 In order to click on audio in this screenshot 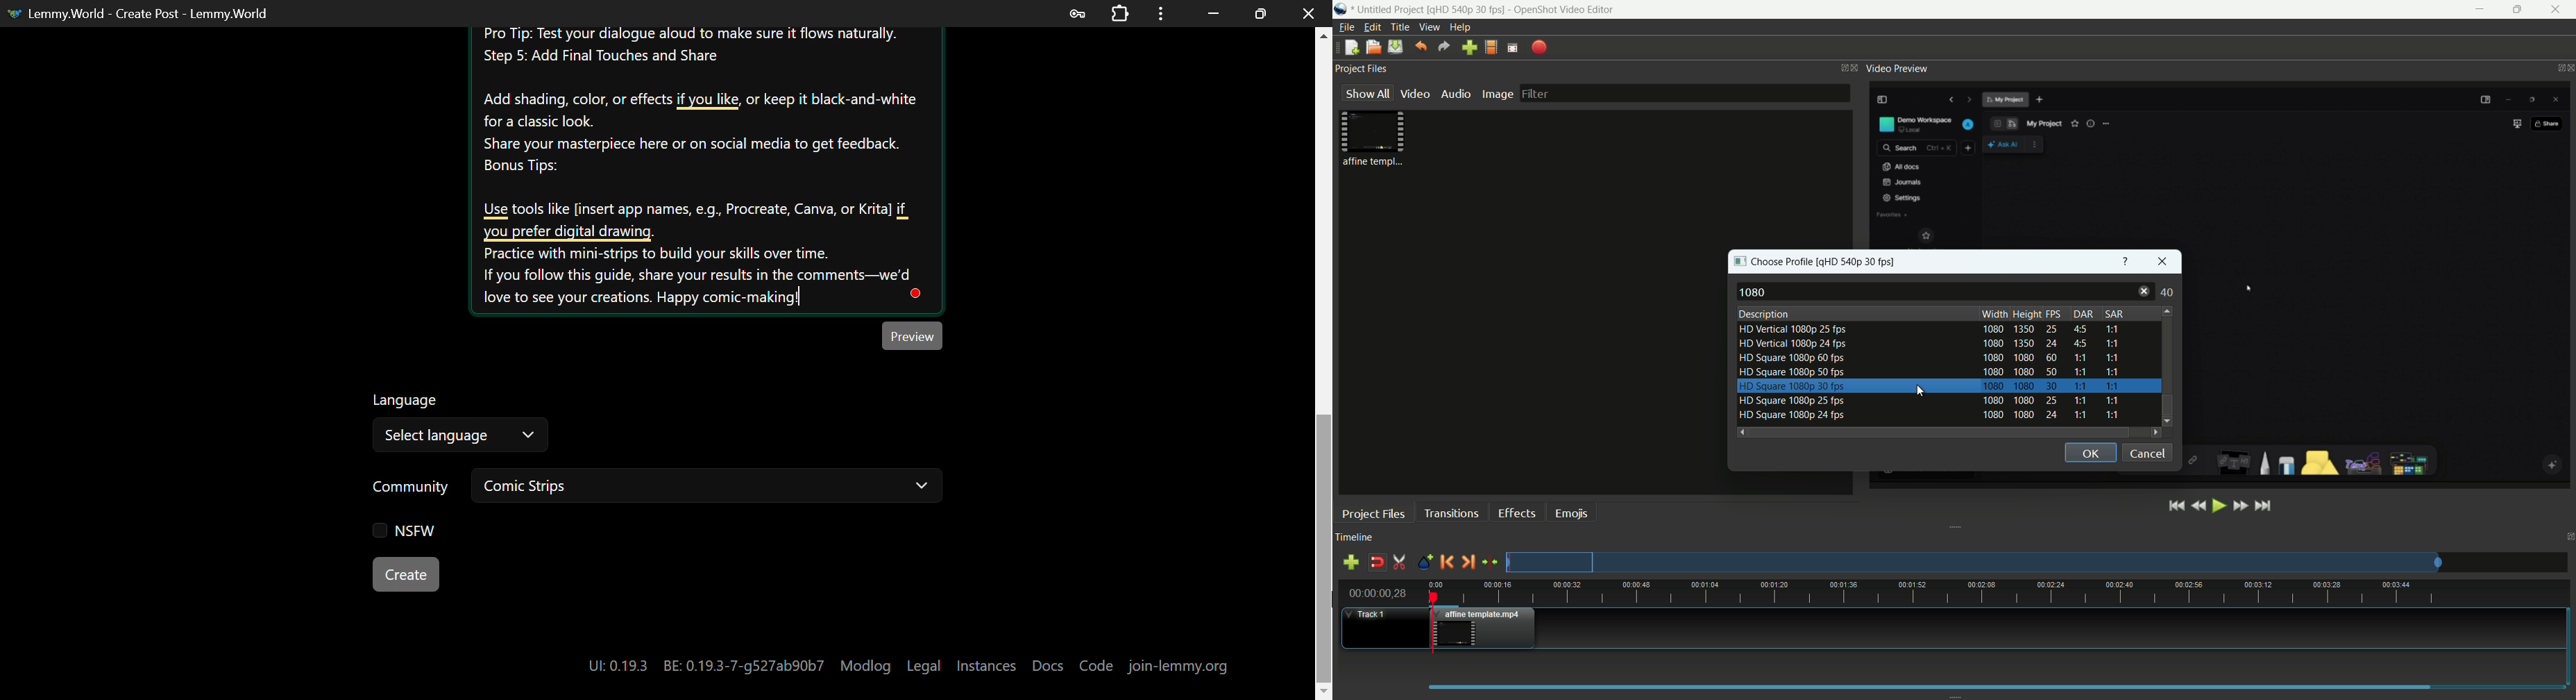, I will do `click(1457, 93)`.